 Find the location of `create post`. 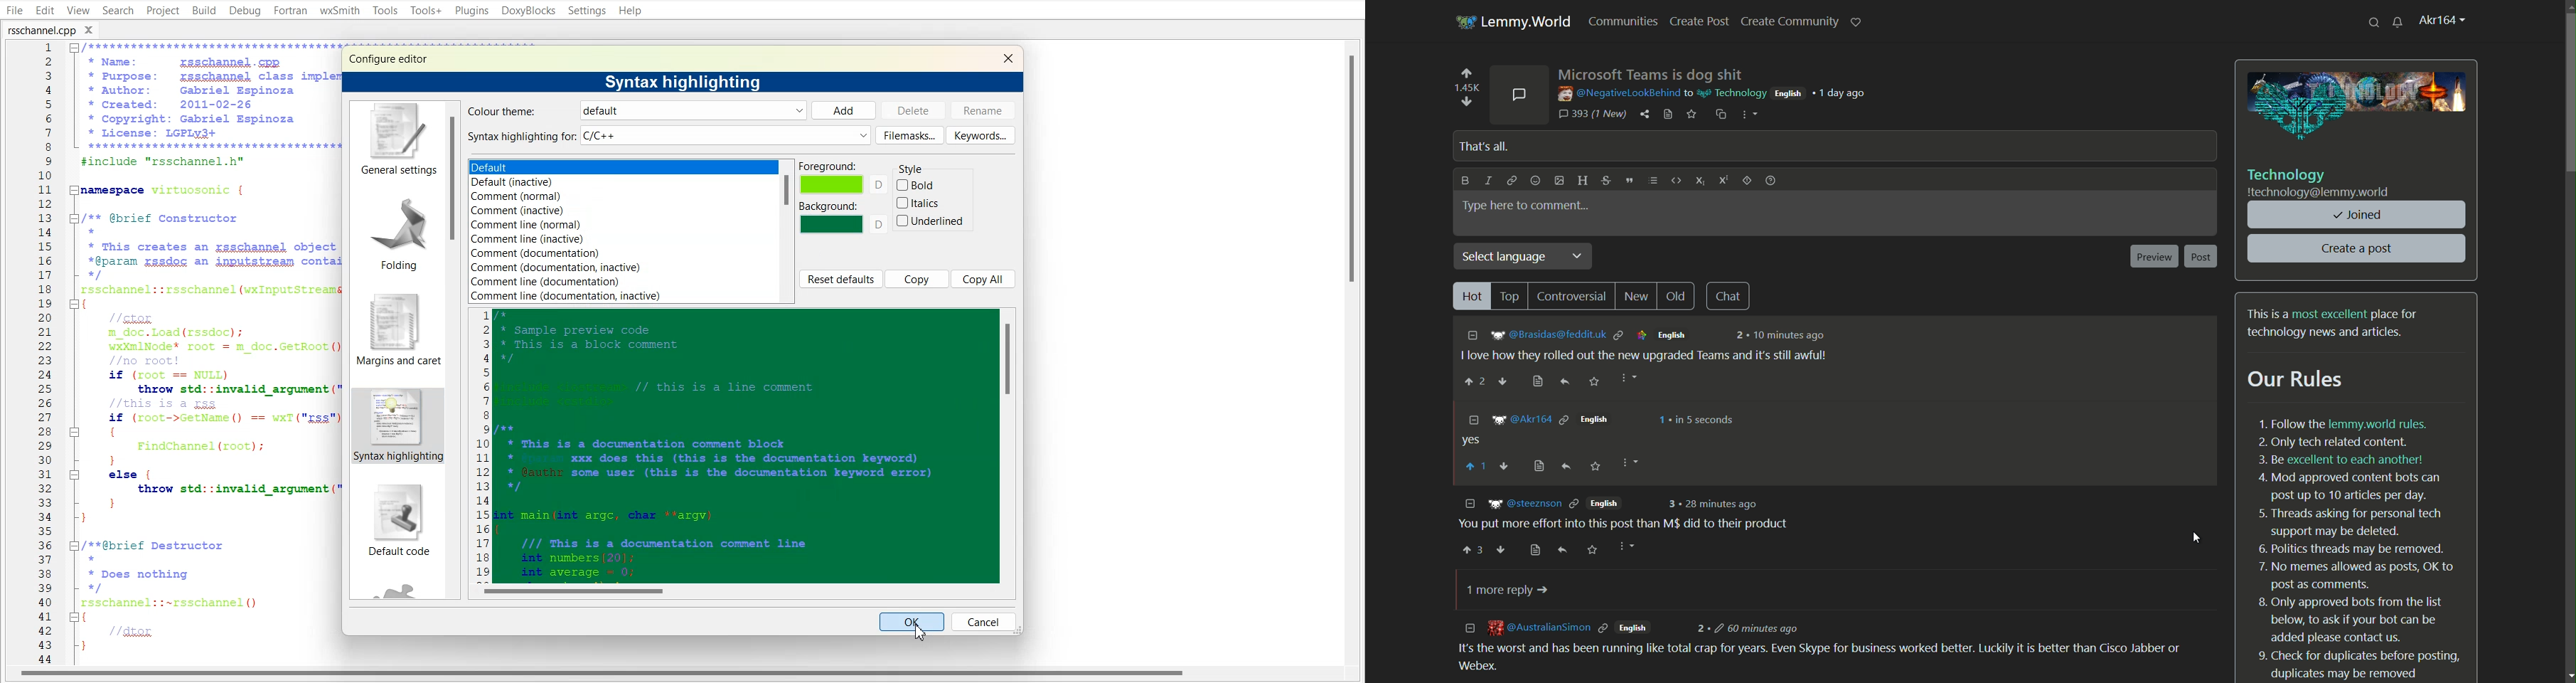

create post is located at coordinates (1701, 22).